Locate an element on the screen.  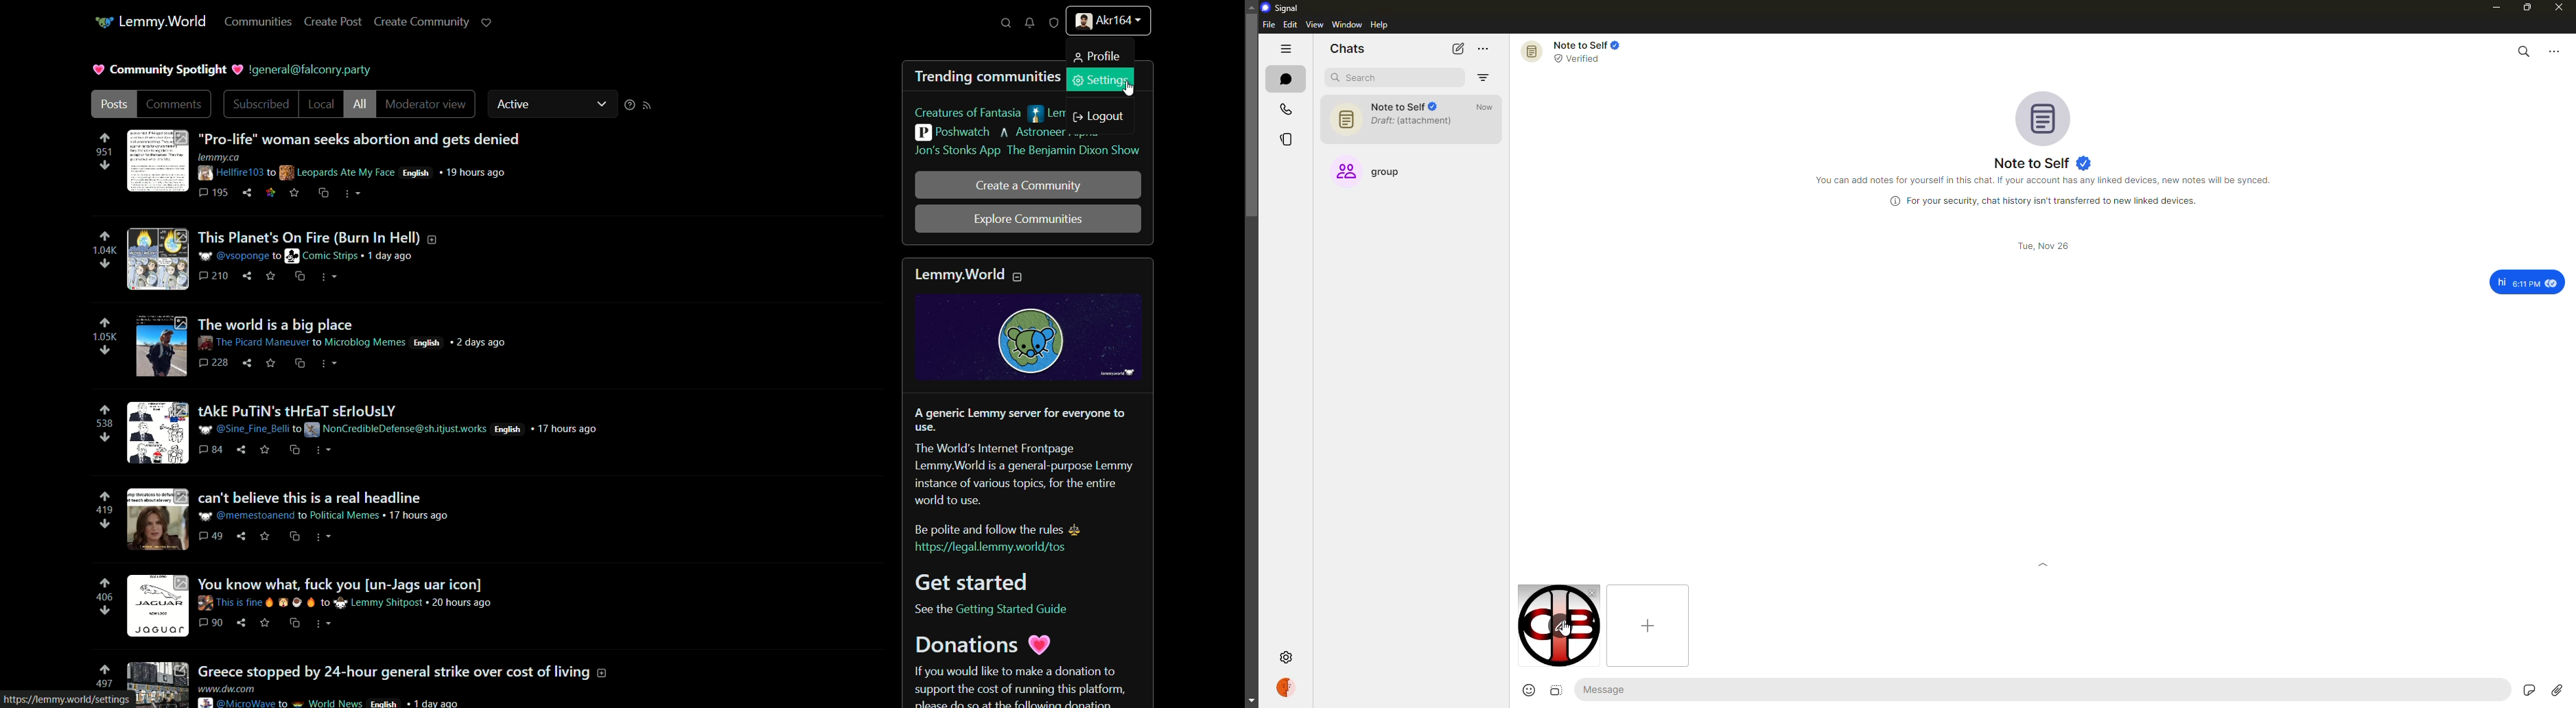
upvote is located at coordinates (104, 138).